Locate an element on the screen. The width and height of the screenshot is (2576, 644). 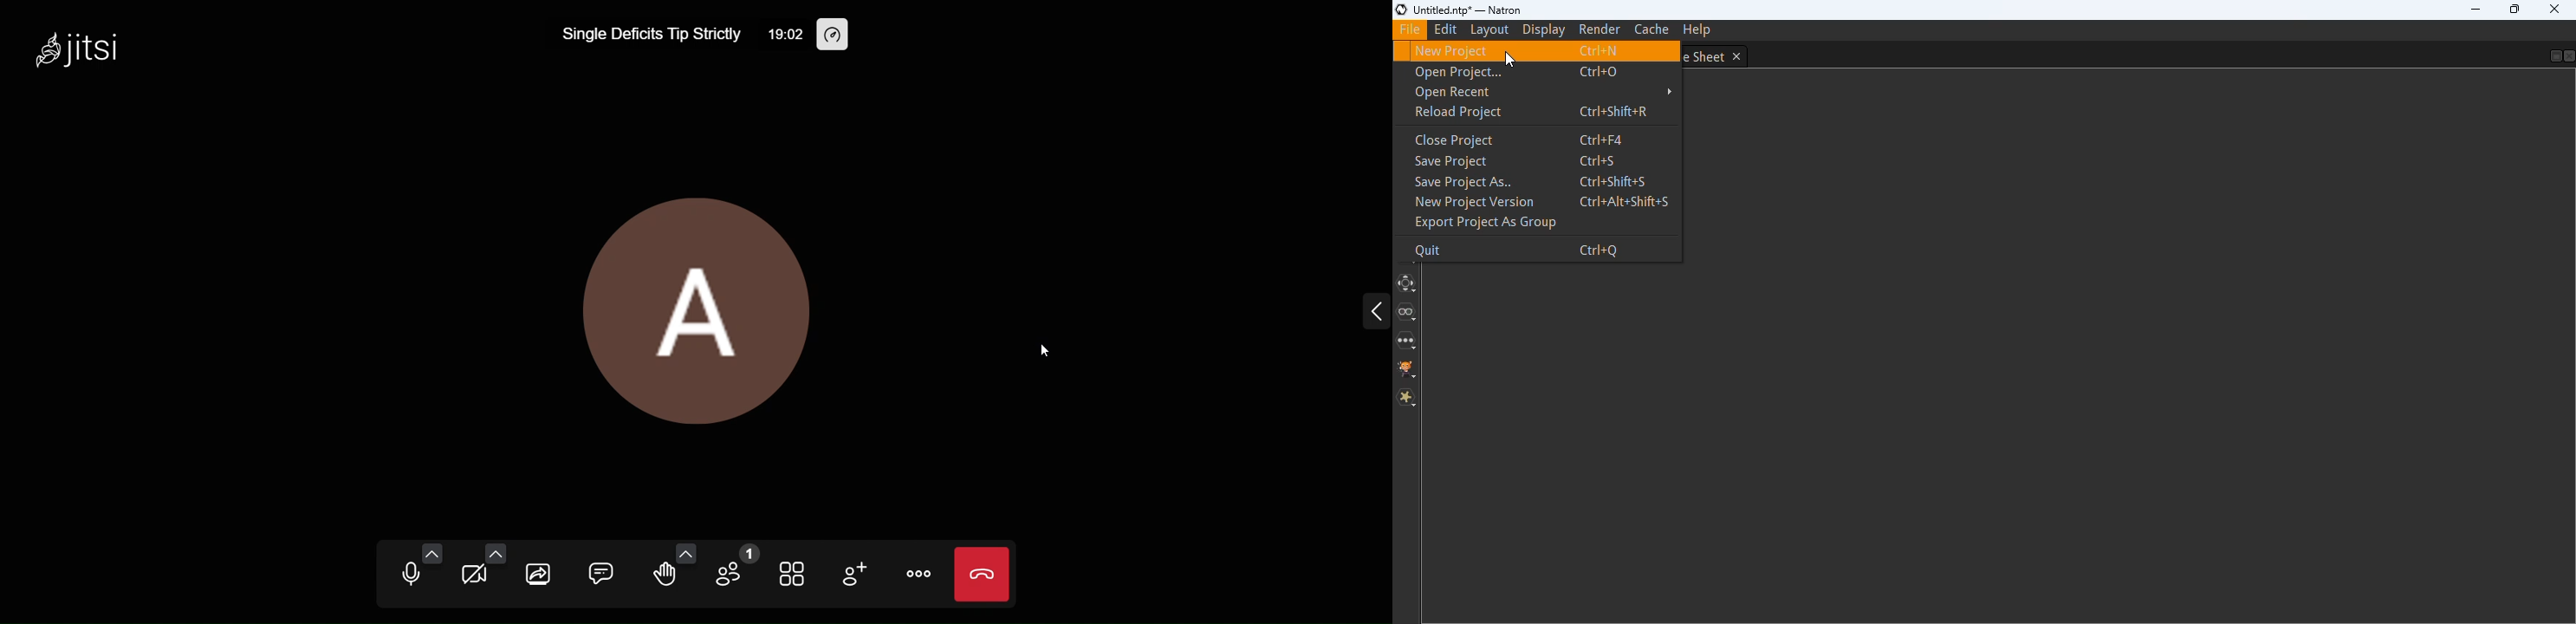
invite people is located at coordinates (853, 572).